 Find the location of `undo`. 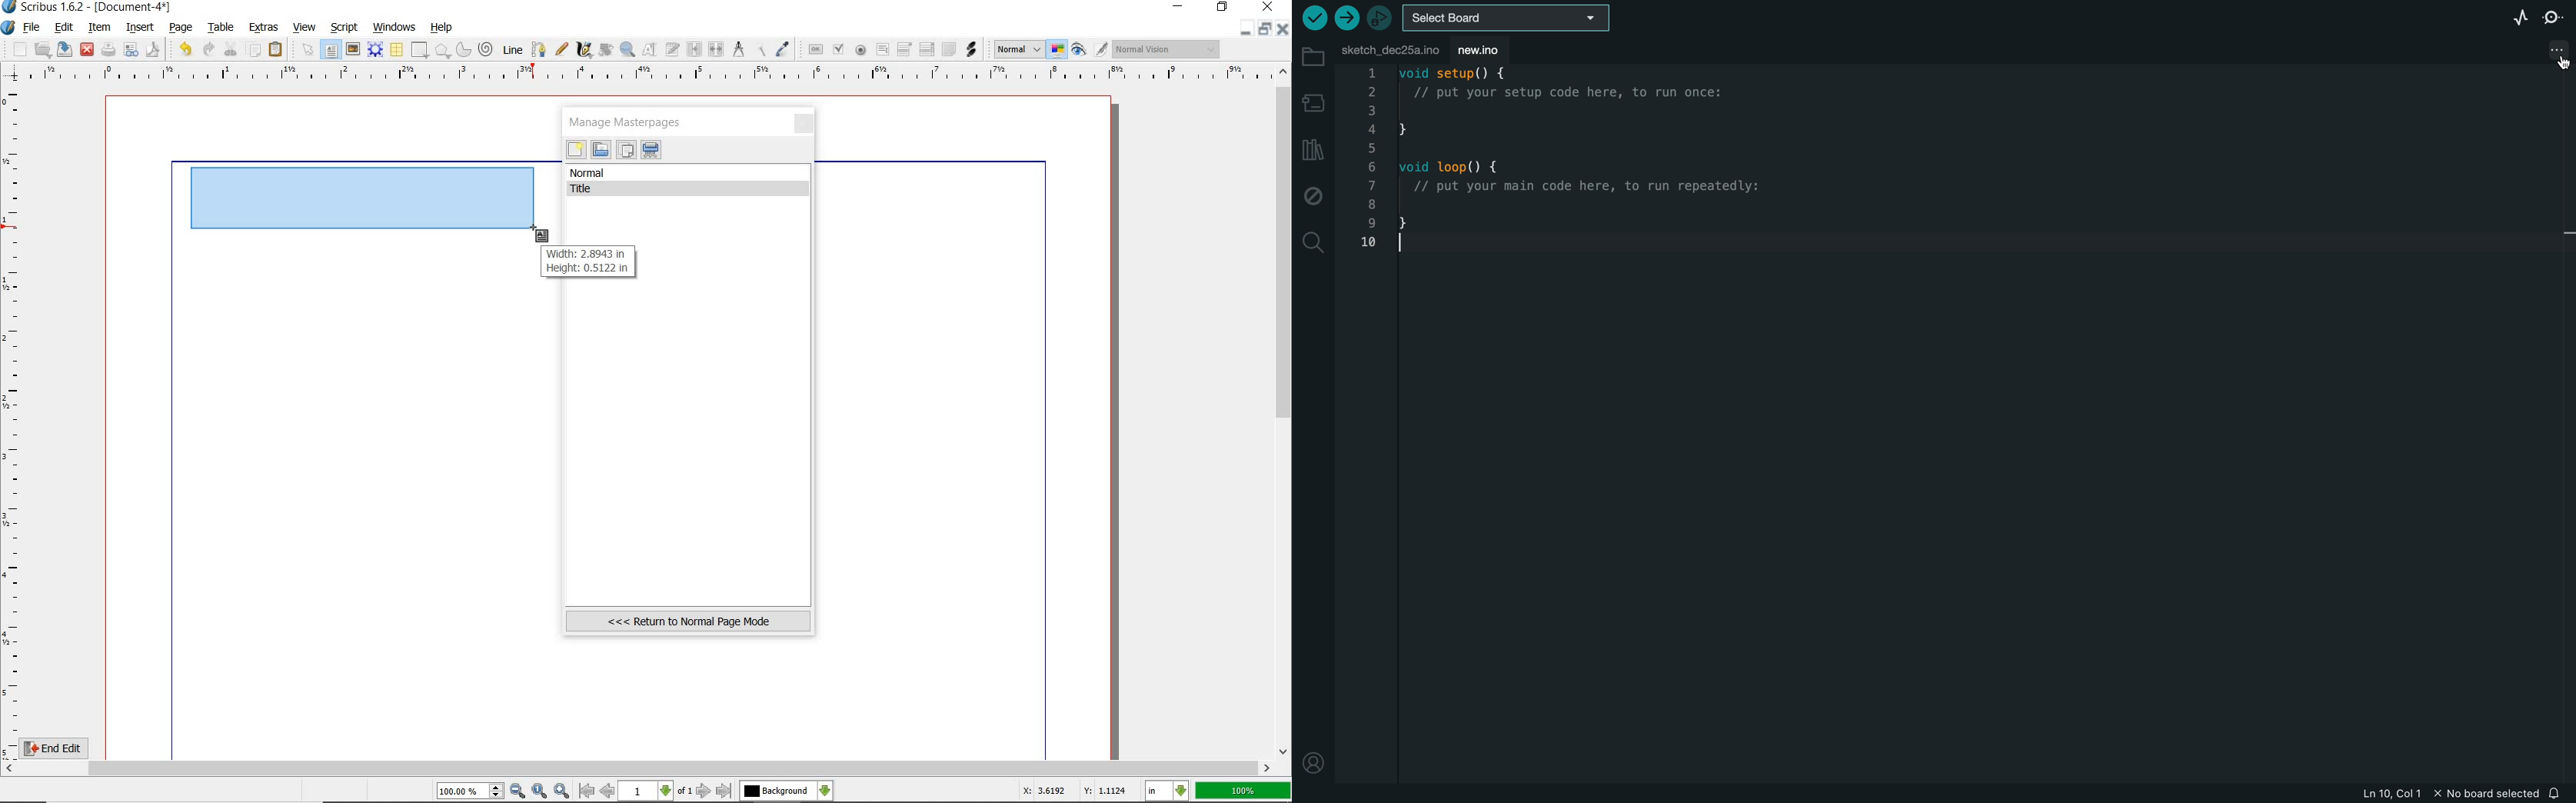

undo is located at coordinates (182, 48).